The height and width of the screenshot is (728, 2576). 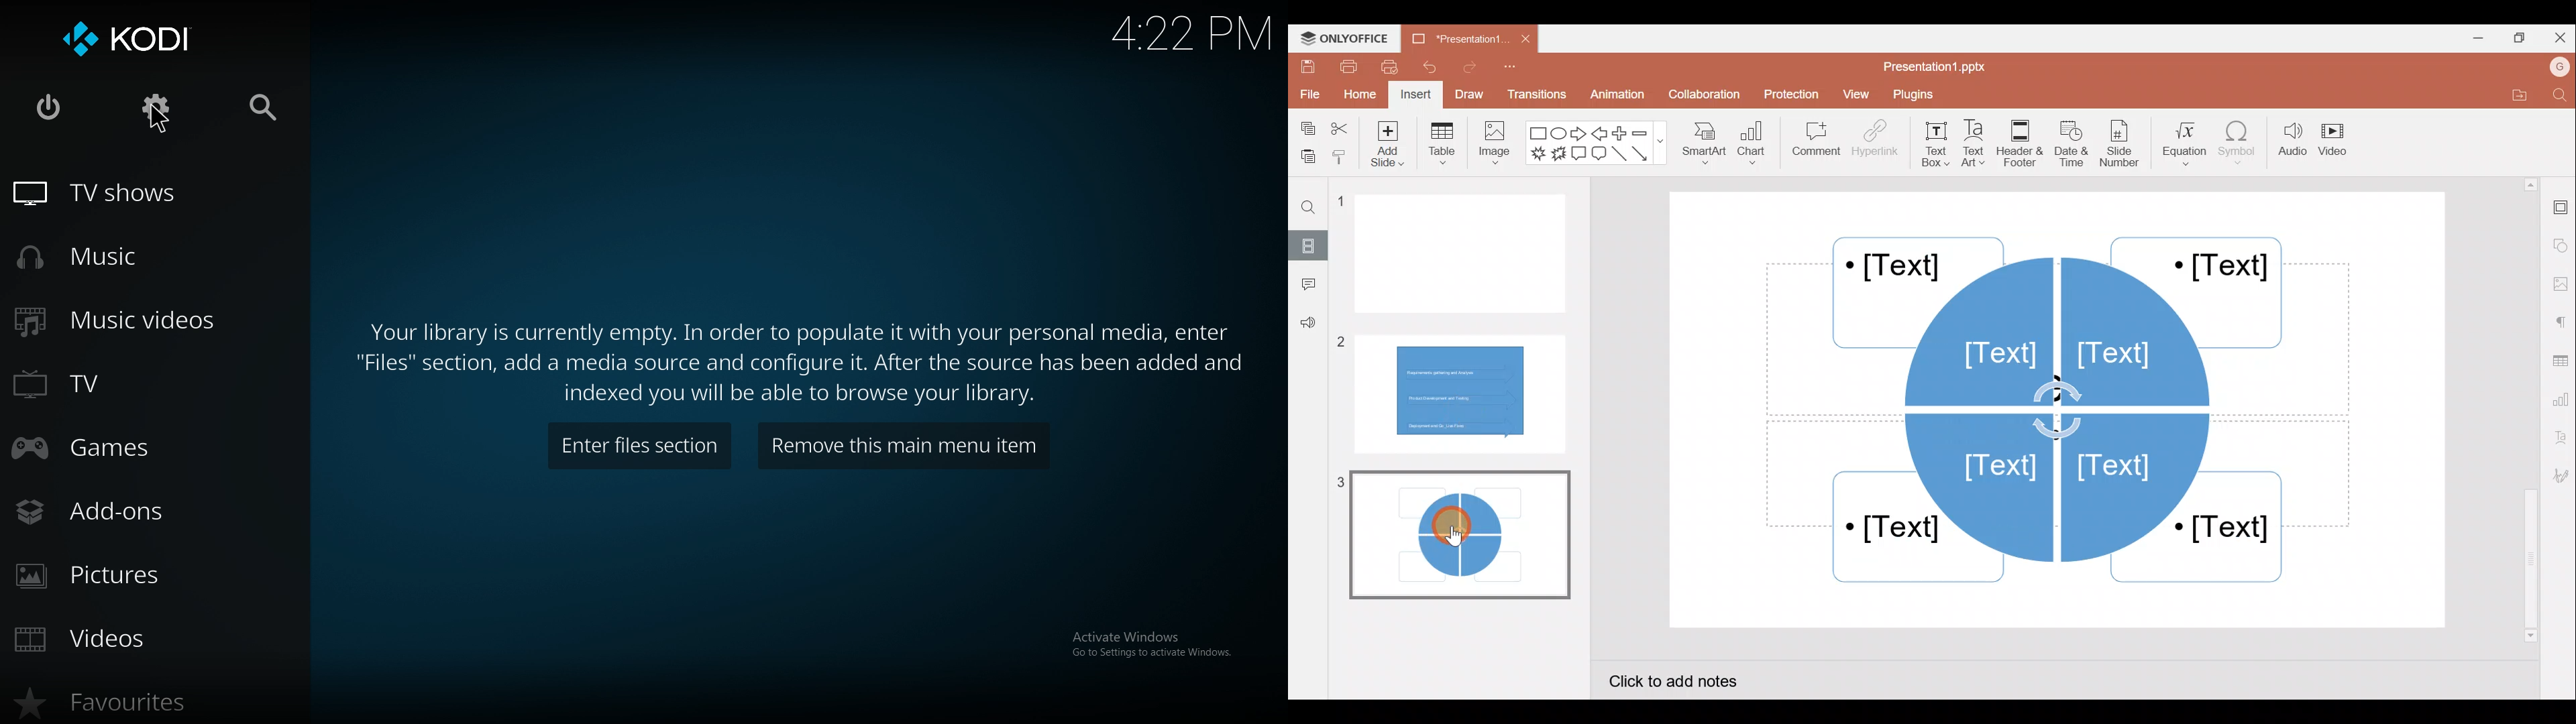 What do you see at coordinates (1307, 125) in the screenshot?
I see `Copy` at bounding box center [1307, 125].